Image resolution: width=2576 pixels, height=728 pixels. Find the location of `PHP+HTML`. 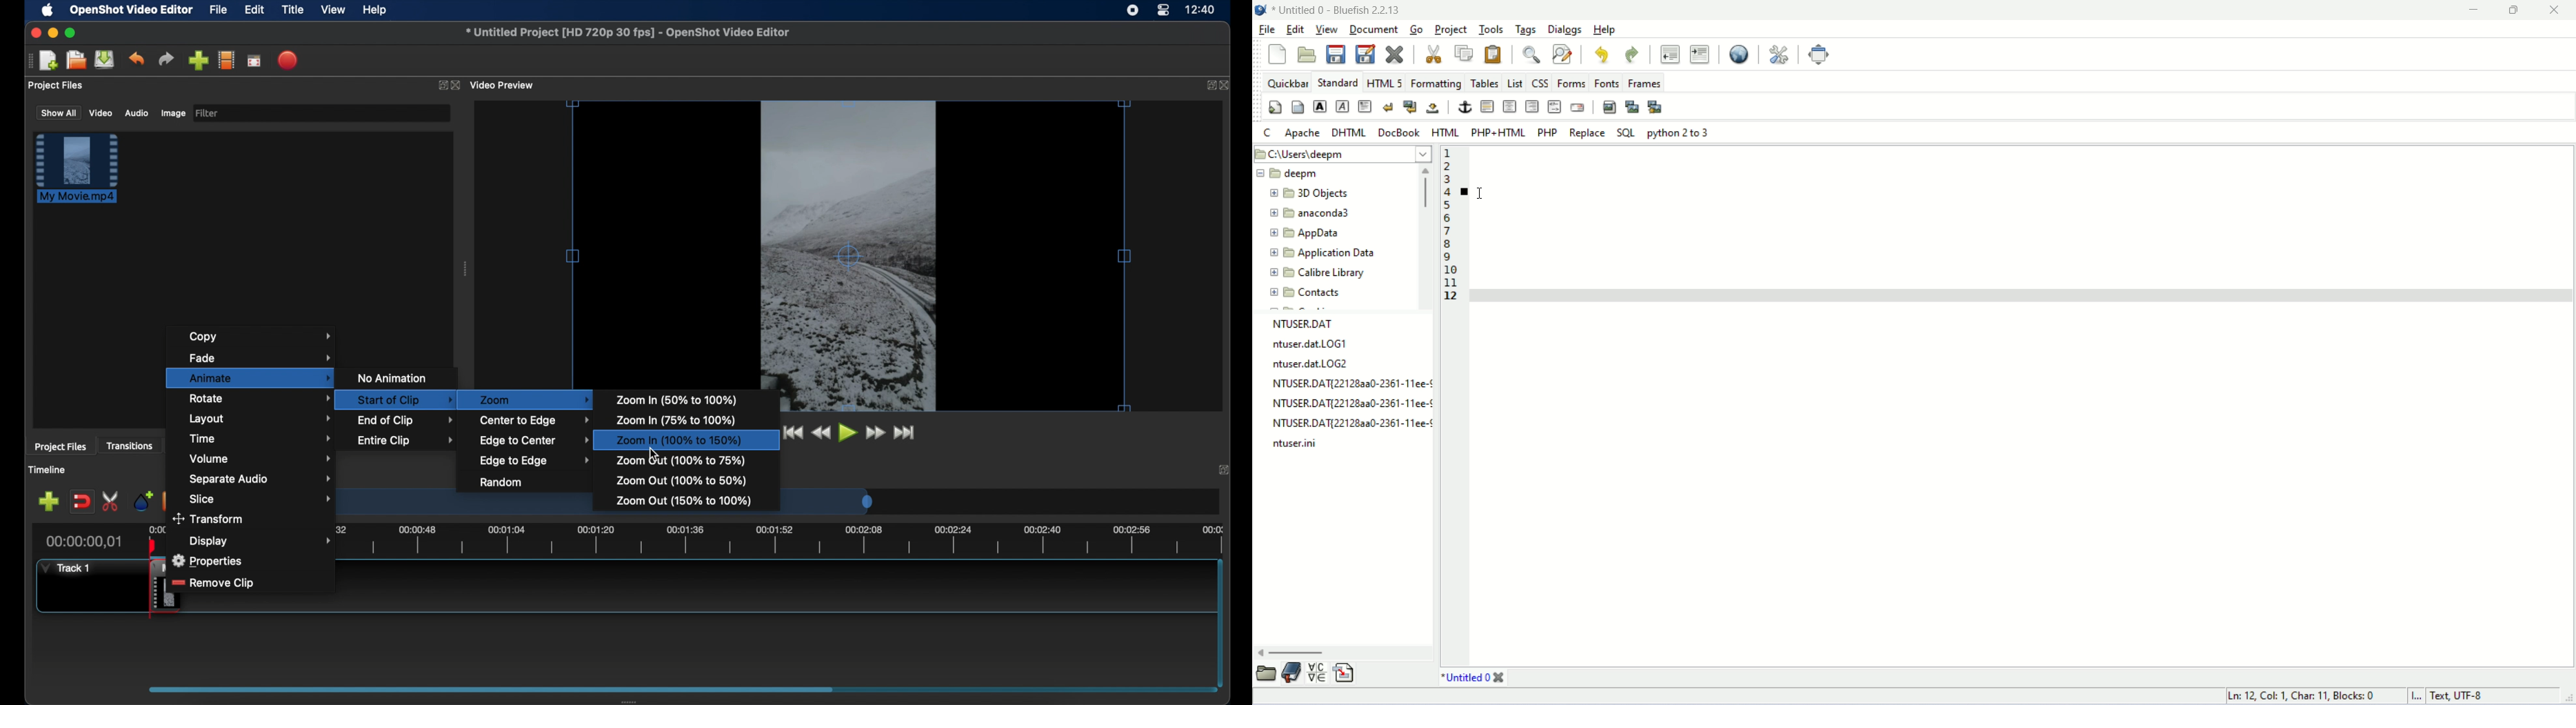

PHP+HTML is located at coordinates (1497, 132).